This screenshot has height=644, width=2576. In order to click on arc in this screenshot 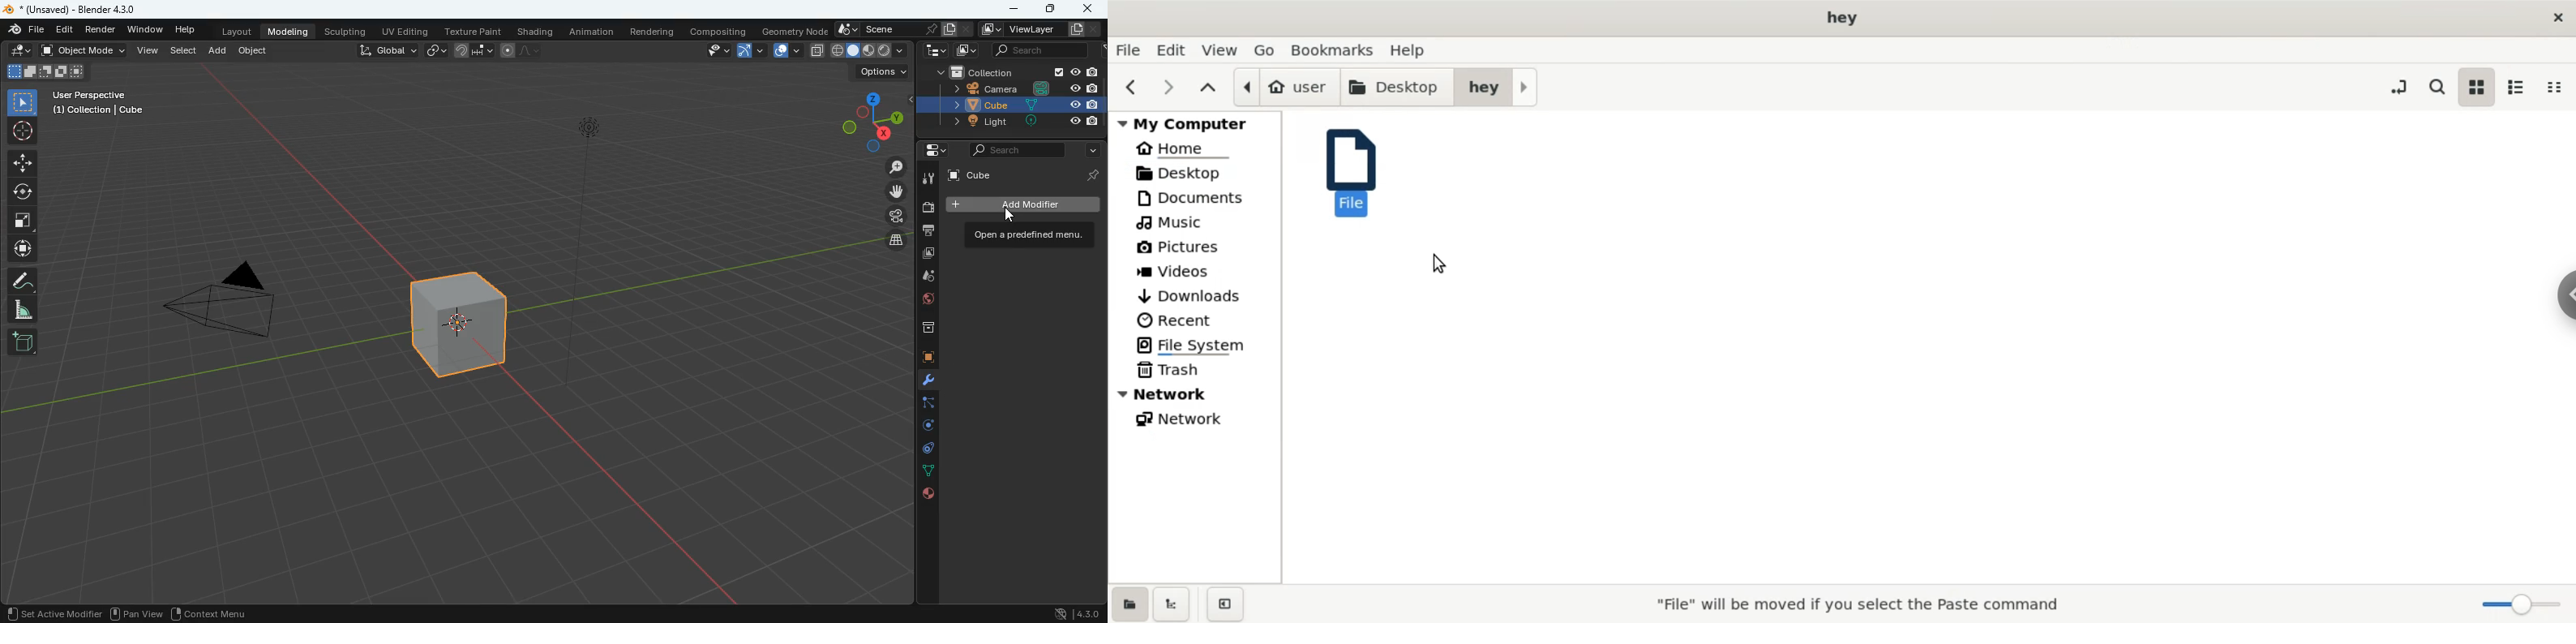, I will do `click(750, 53)`.